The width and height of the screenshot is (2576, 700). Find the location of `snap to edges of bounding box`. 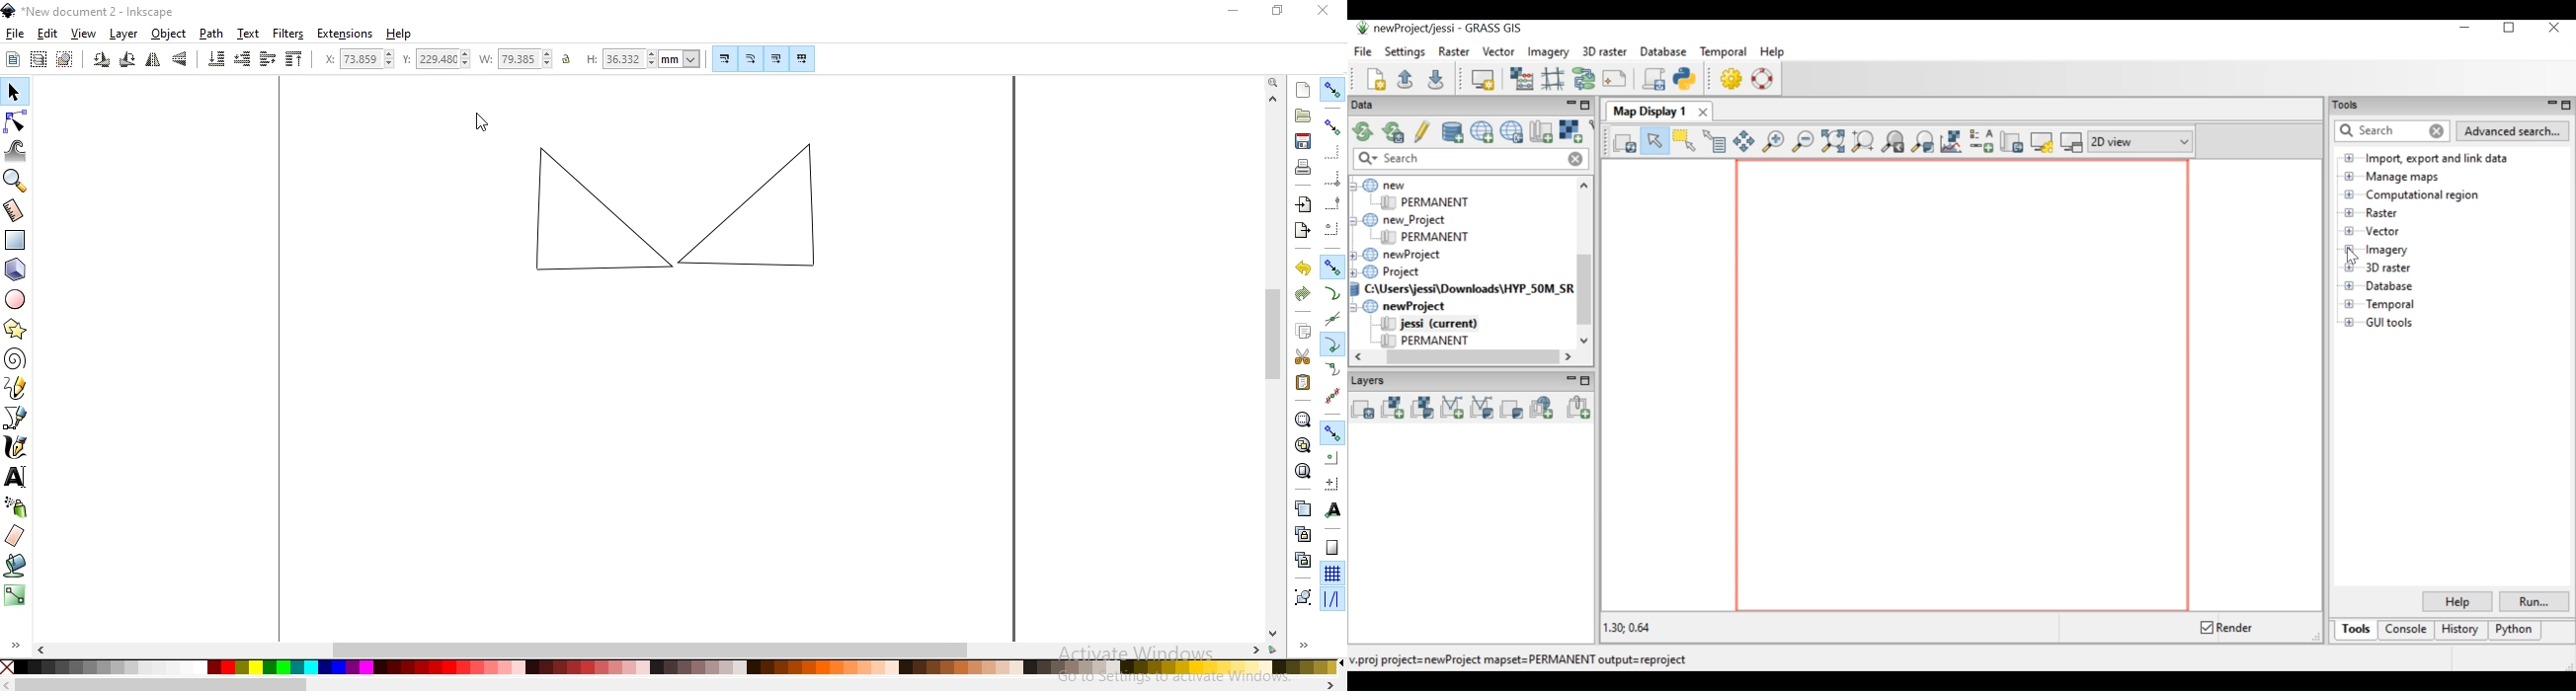

snap to edges of bounding box is located at coordinates (1331, 150).